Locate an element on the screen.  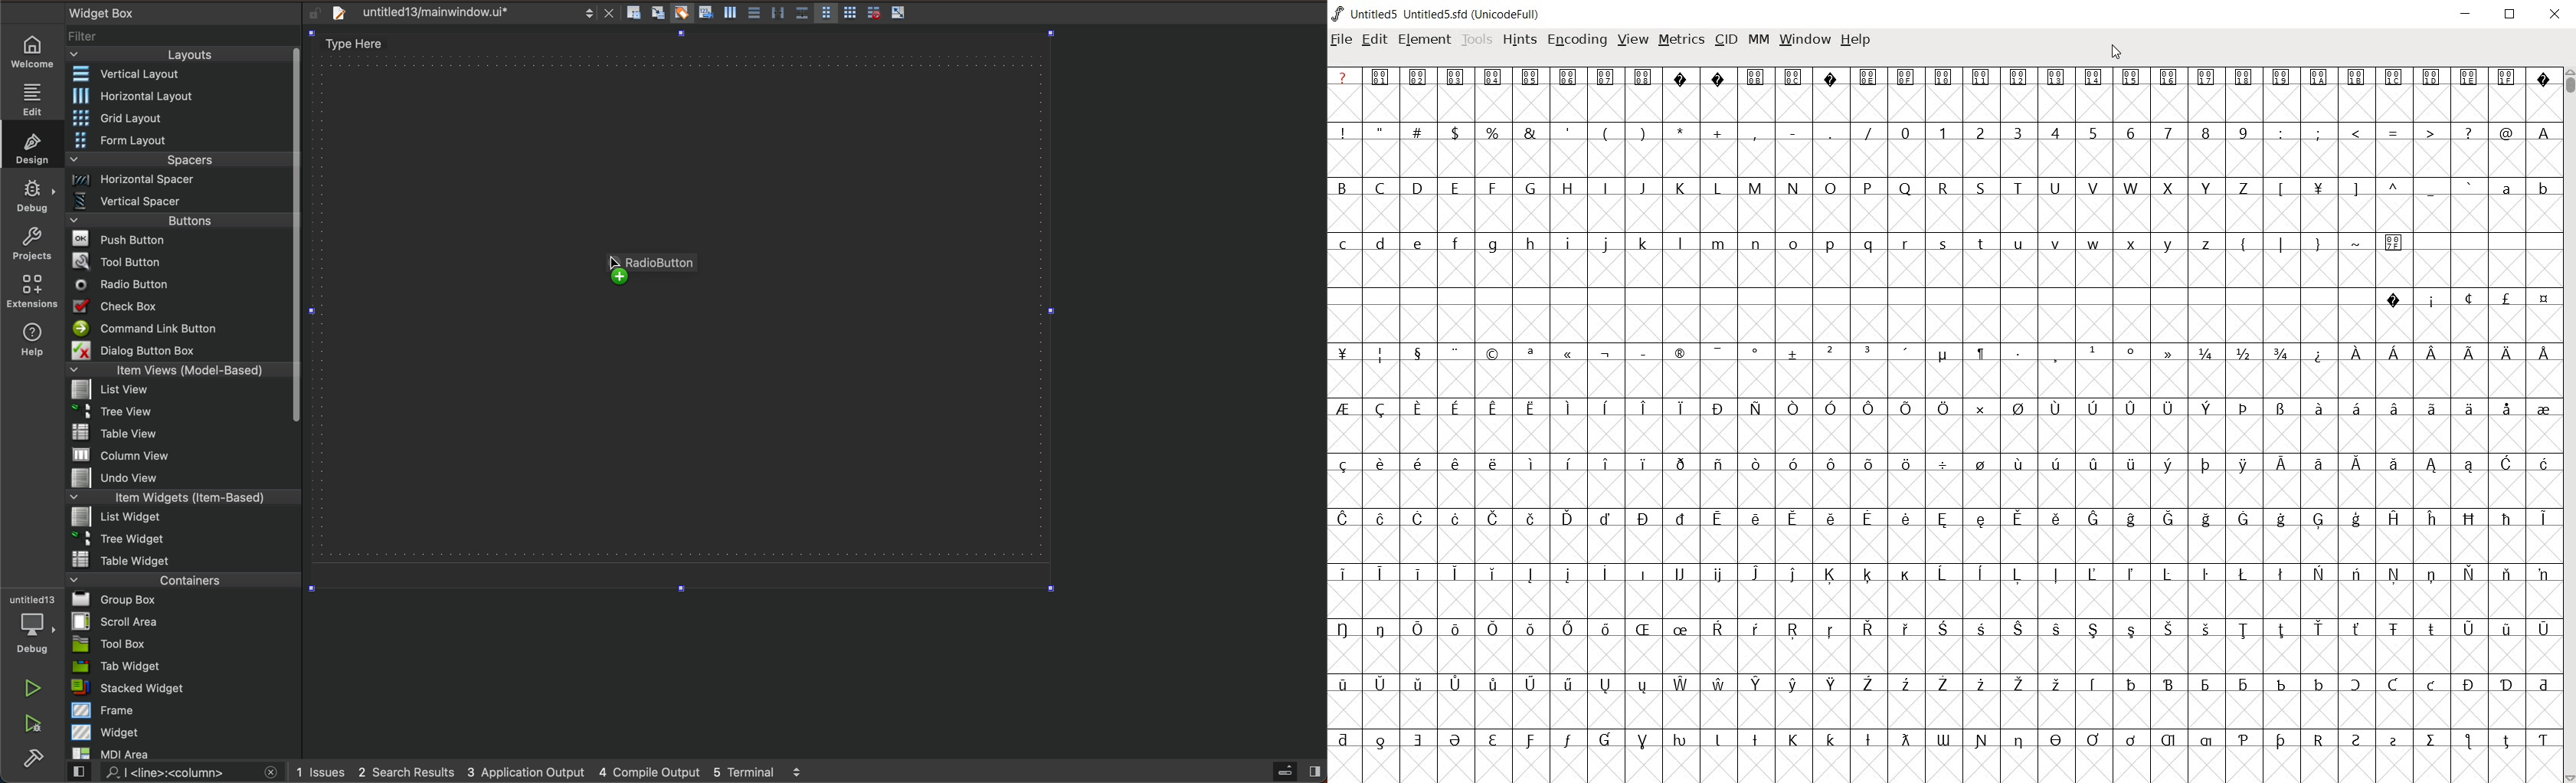
N is located at coordinates (1791, 187).